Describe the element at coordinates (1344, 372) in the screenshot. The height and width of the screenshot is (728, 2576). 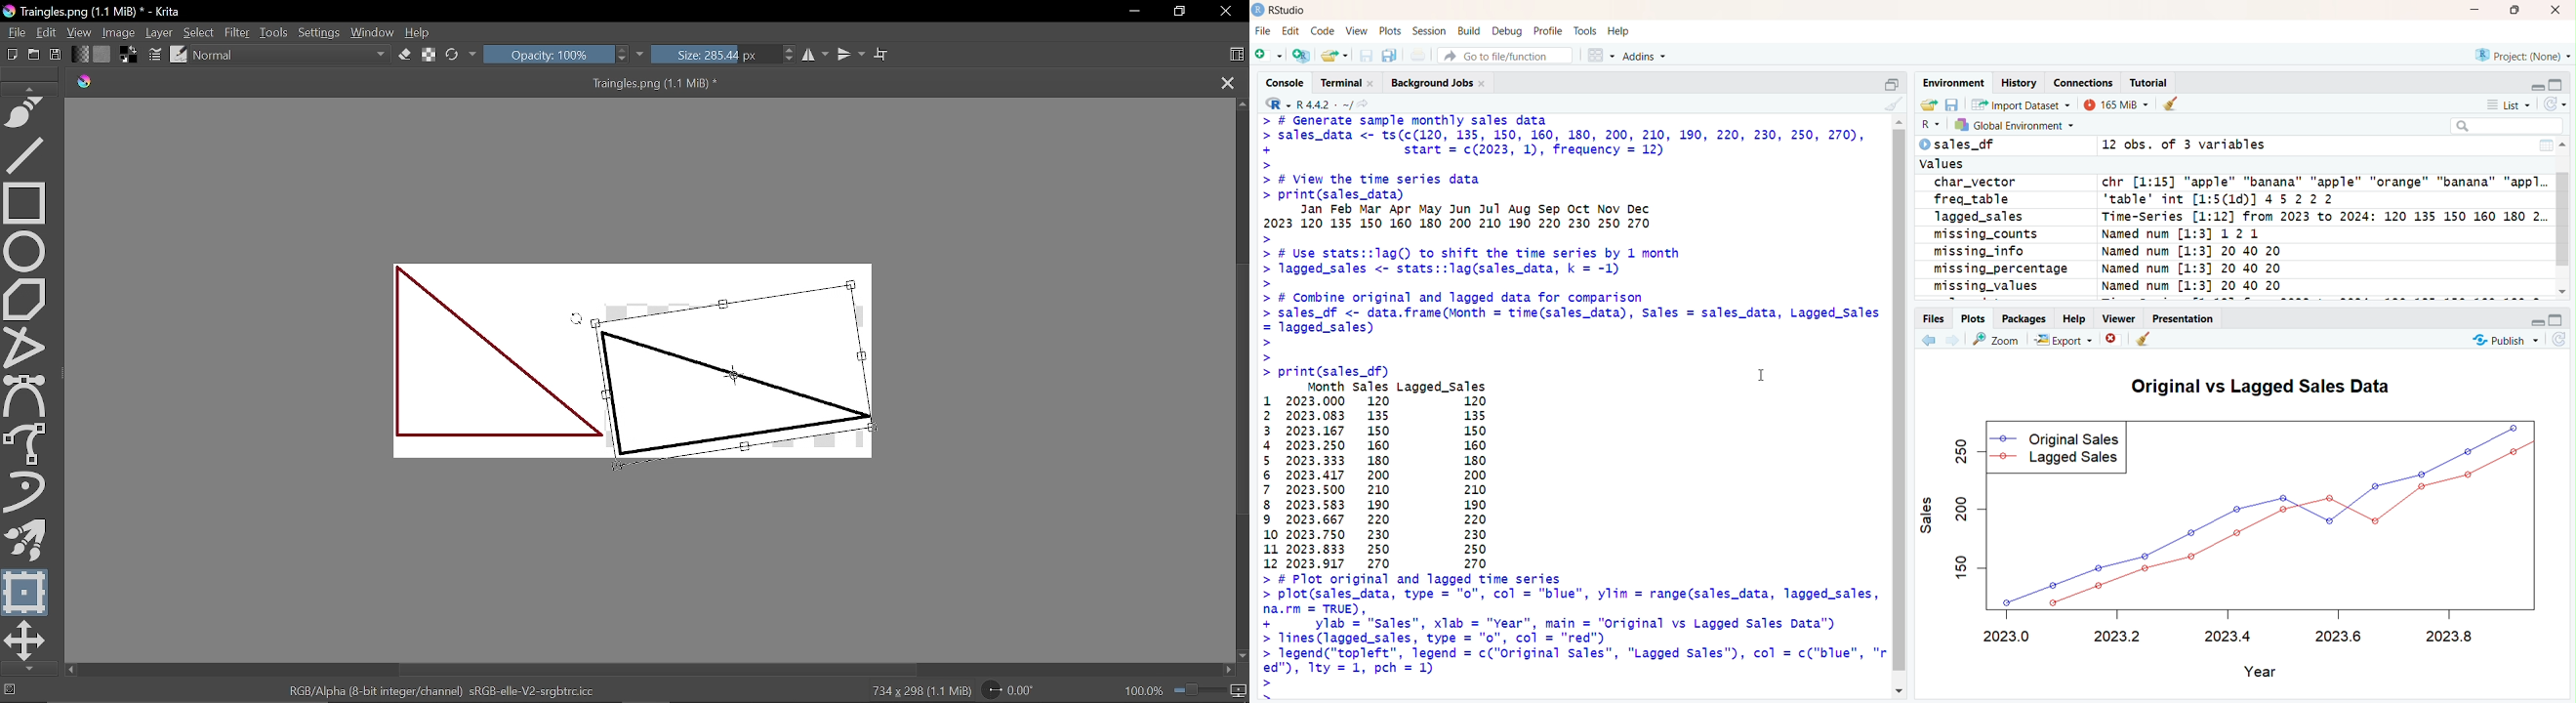
I see `print(sales_df)` at that location.